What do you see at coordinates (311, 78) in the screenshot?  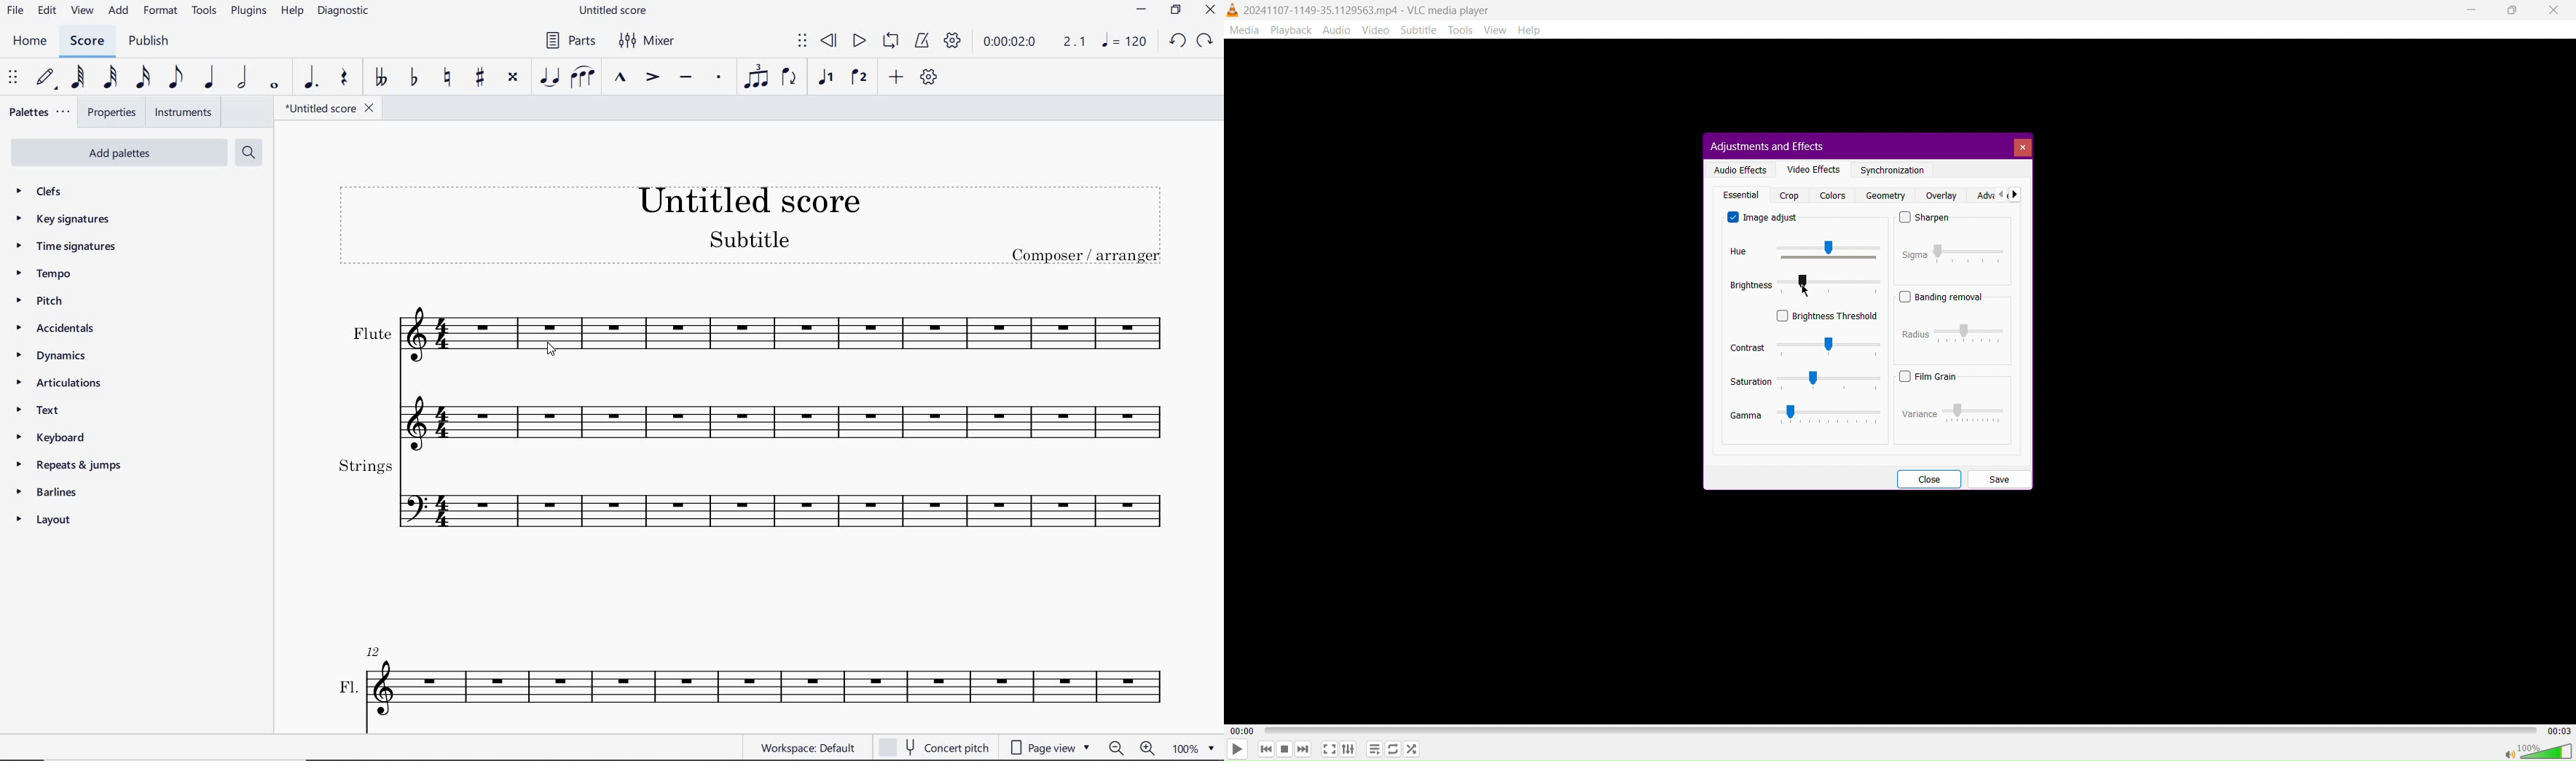 I see `AUGMENTATION DOT` at bounding box center [311, 78].